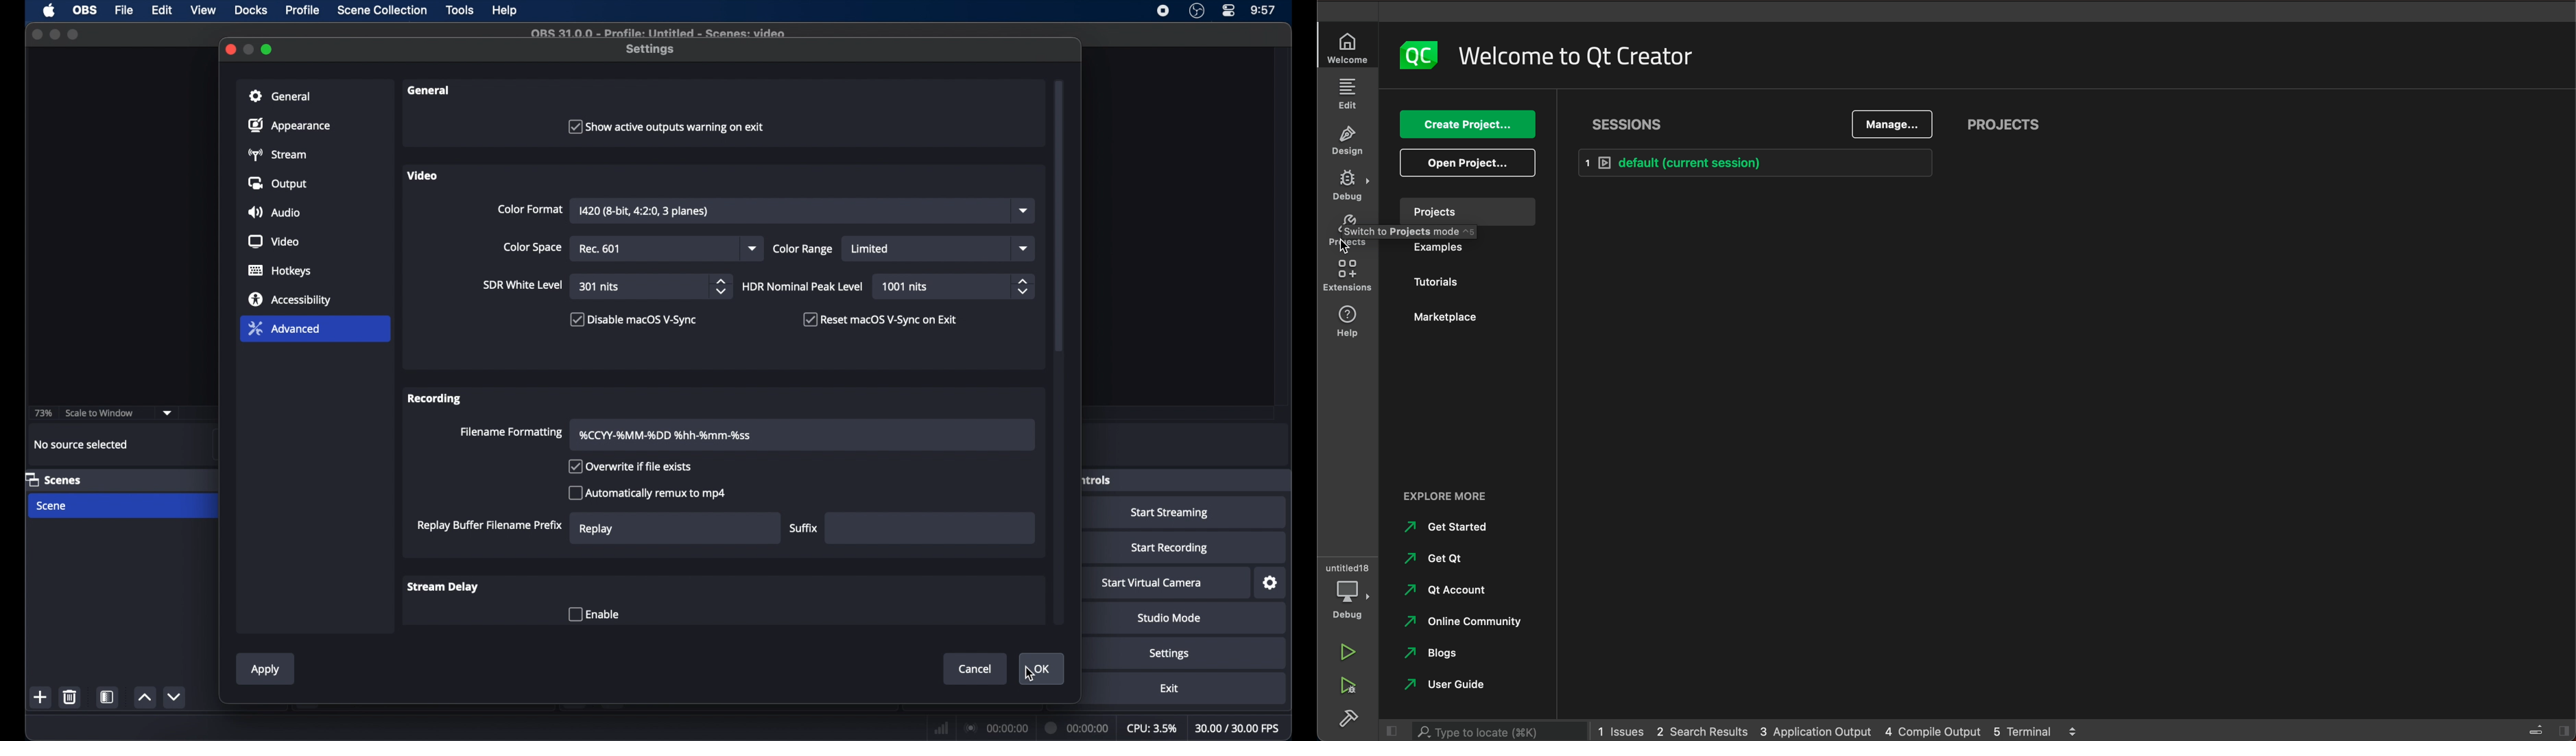 This screenshot has height=756, width=2576. I want to click on extensions, so click(1349, 277).